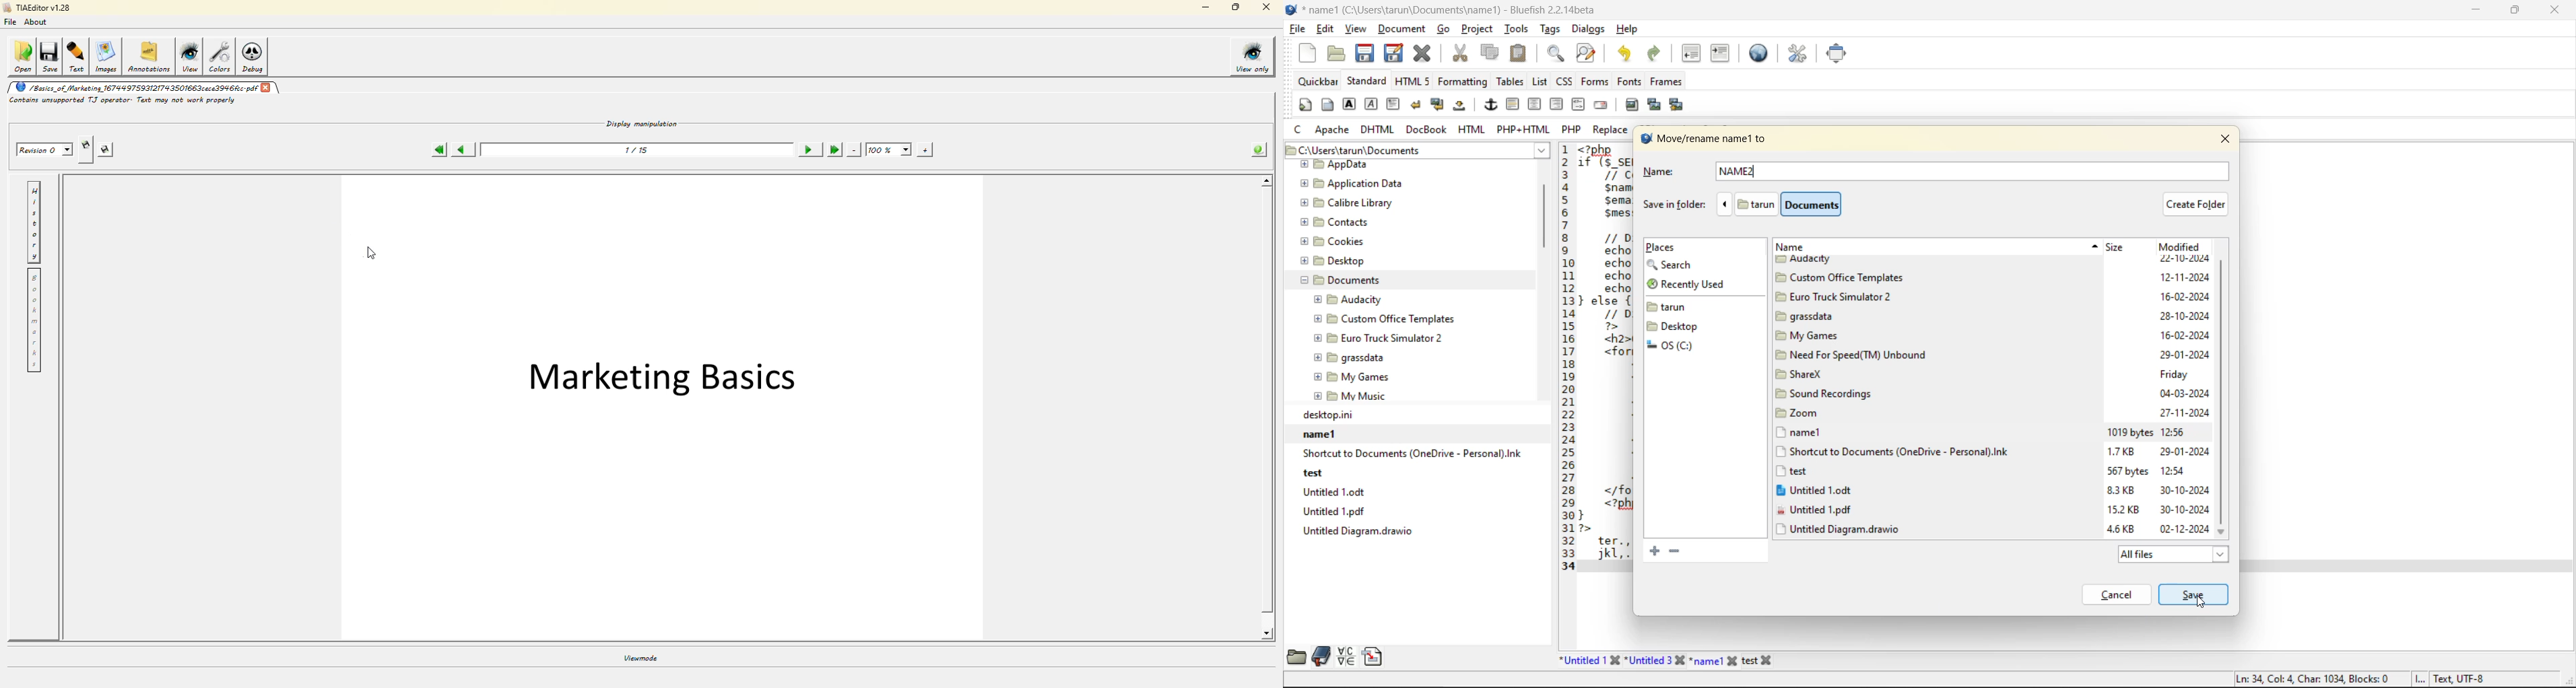 Image resolution: width=2576 pixels, height=700 pixels. Describe the element at coordinates (2200, 204) in the screenshot. I see `create folder` at that location.